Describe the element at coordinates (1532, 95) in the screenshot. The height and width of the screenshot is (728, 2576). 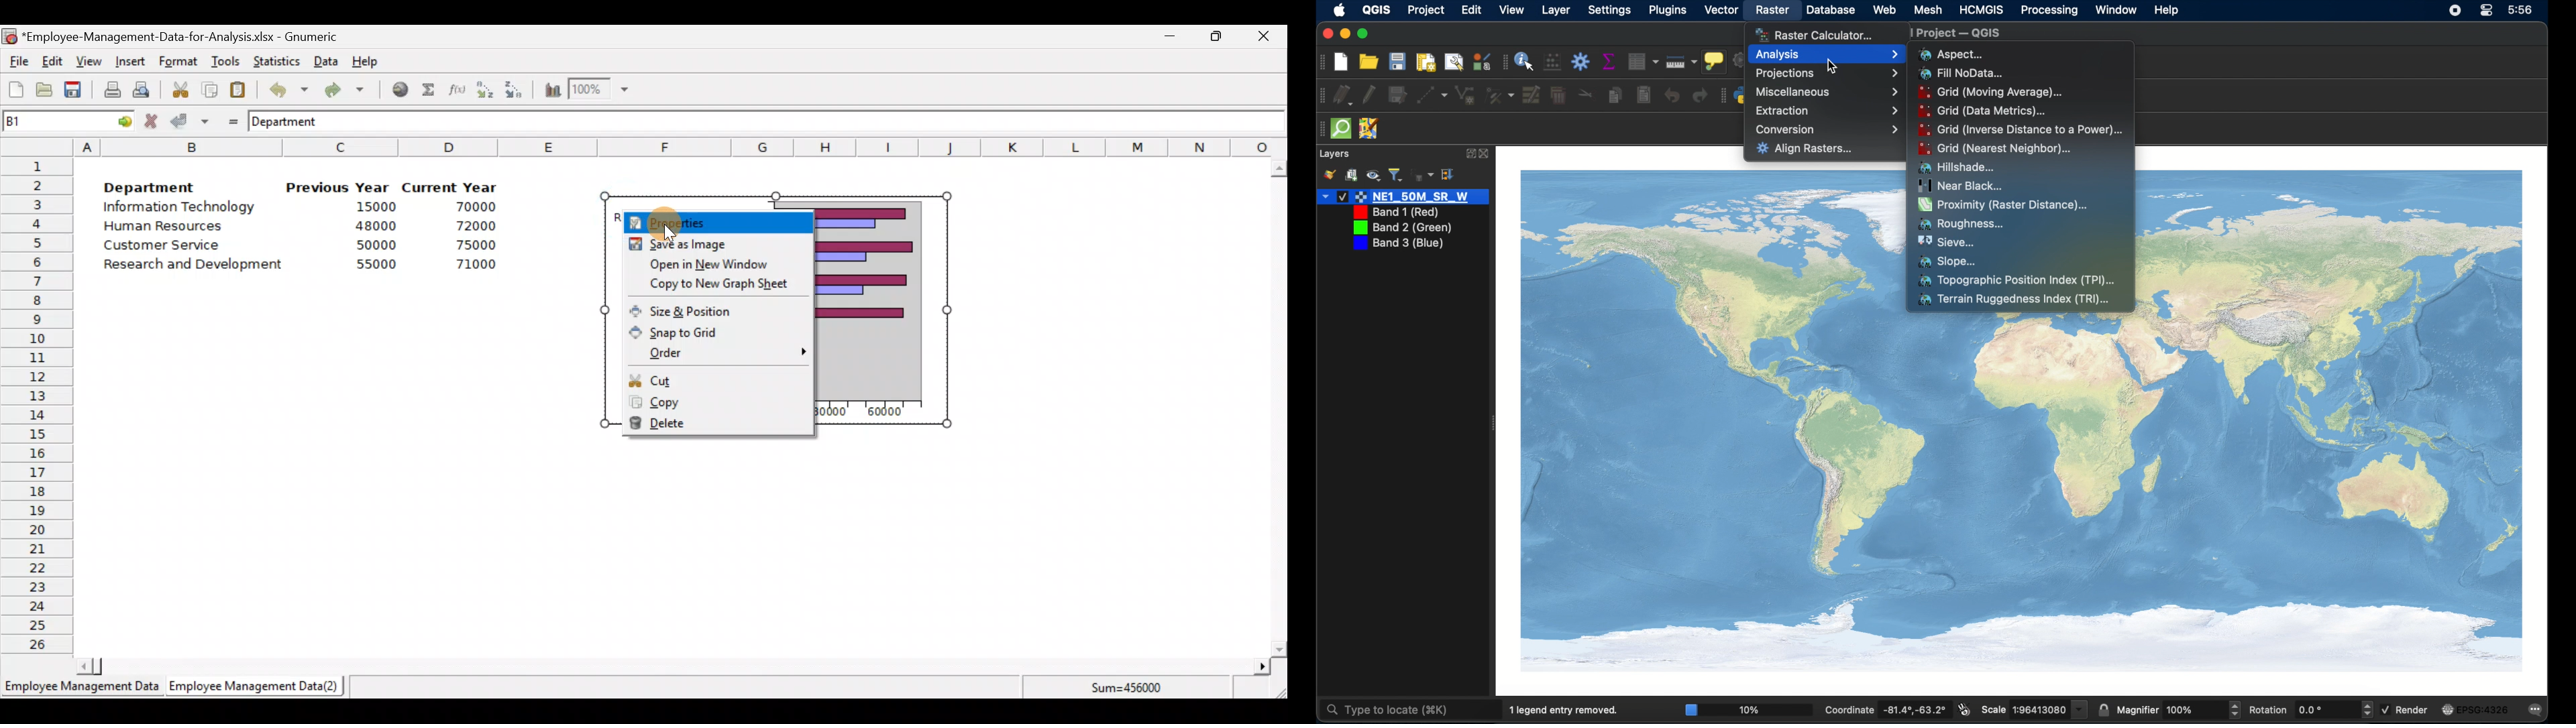
I see `modify attributes` at that location.